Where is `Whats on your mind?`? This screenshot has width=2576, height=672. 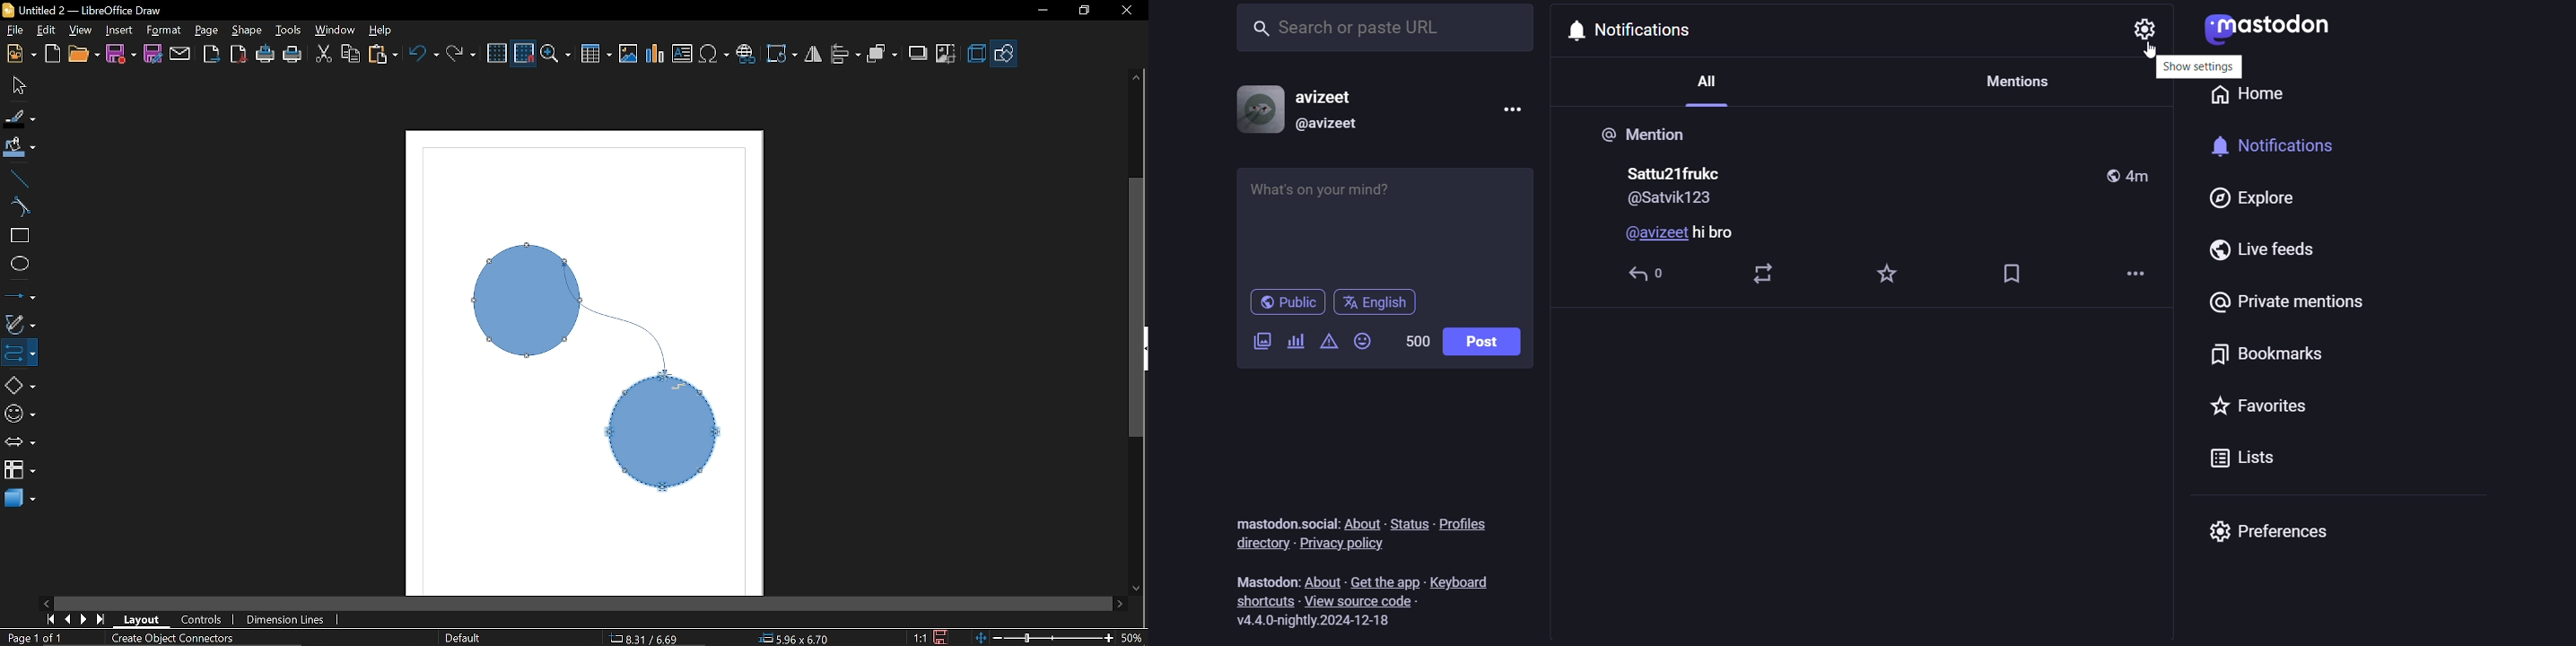
Whats on your mind? is located at coordinates (1383, 221).